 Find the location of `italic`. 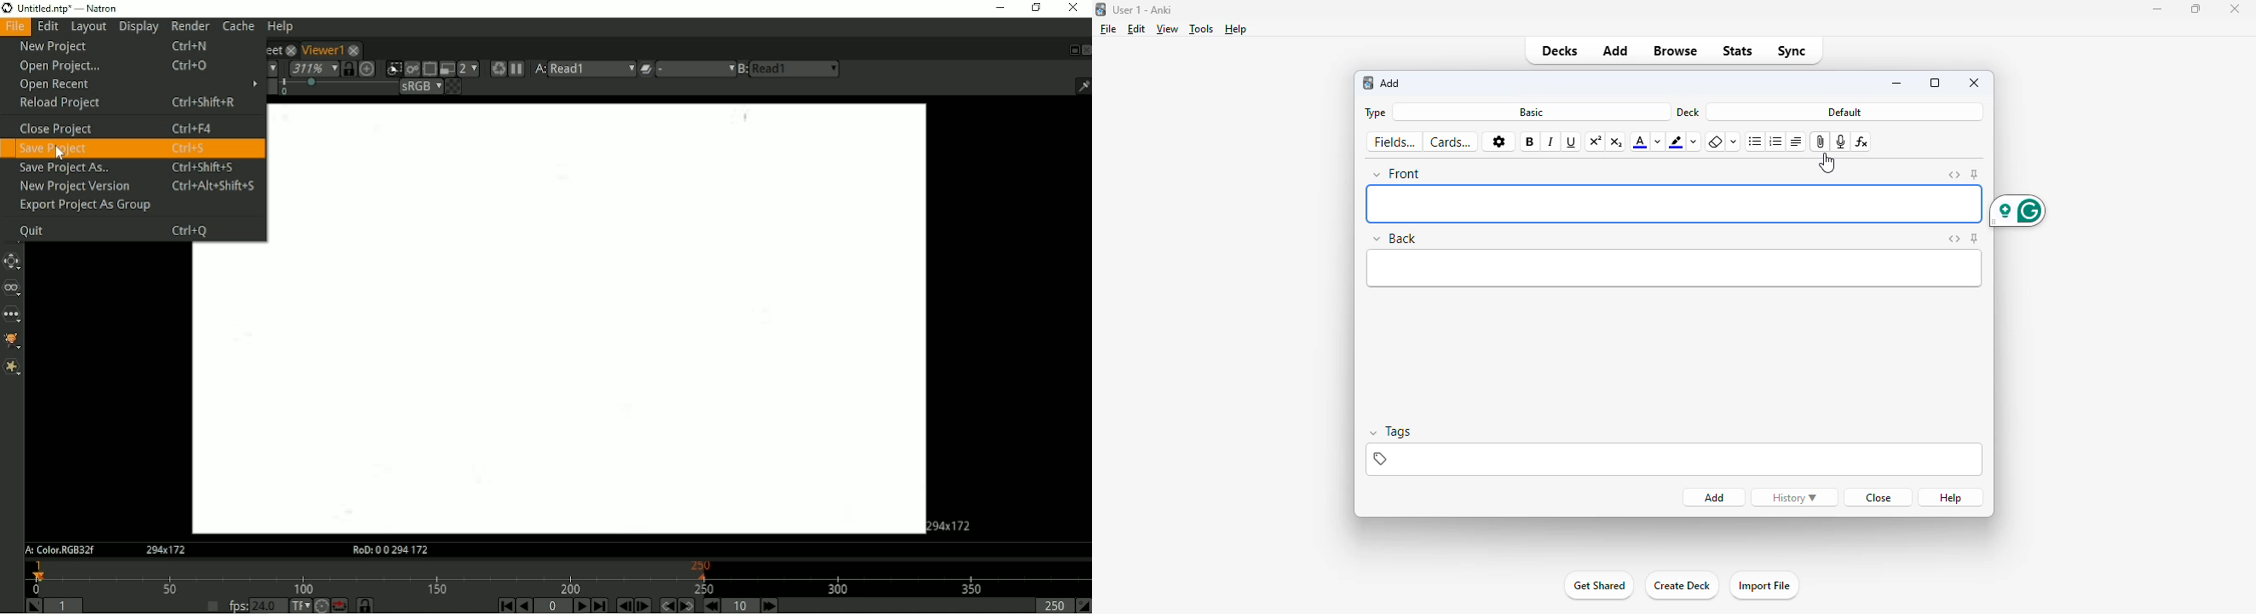

italic is located at coordinates (1552, 142).